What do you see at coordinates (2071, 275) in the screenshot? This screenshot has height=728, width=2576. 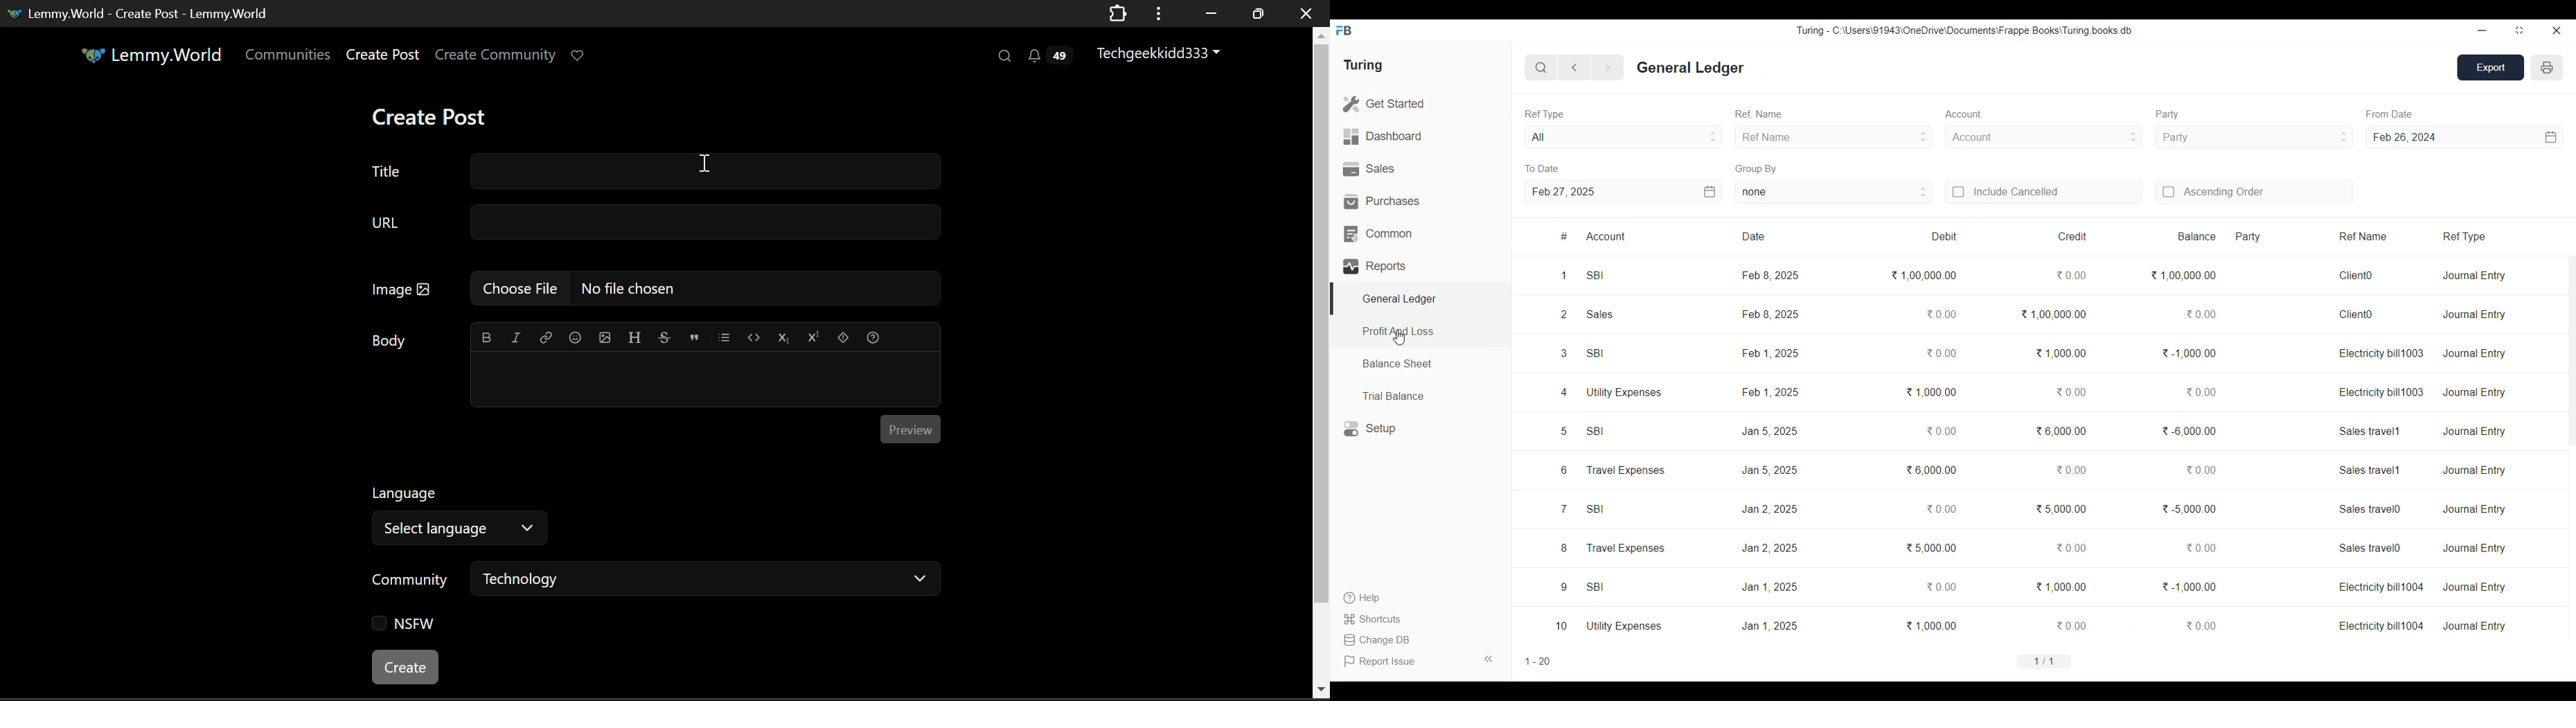 I see `0.00` at bounding box center [2071, 275].